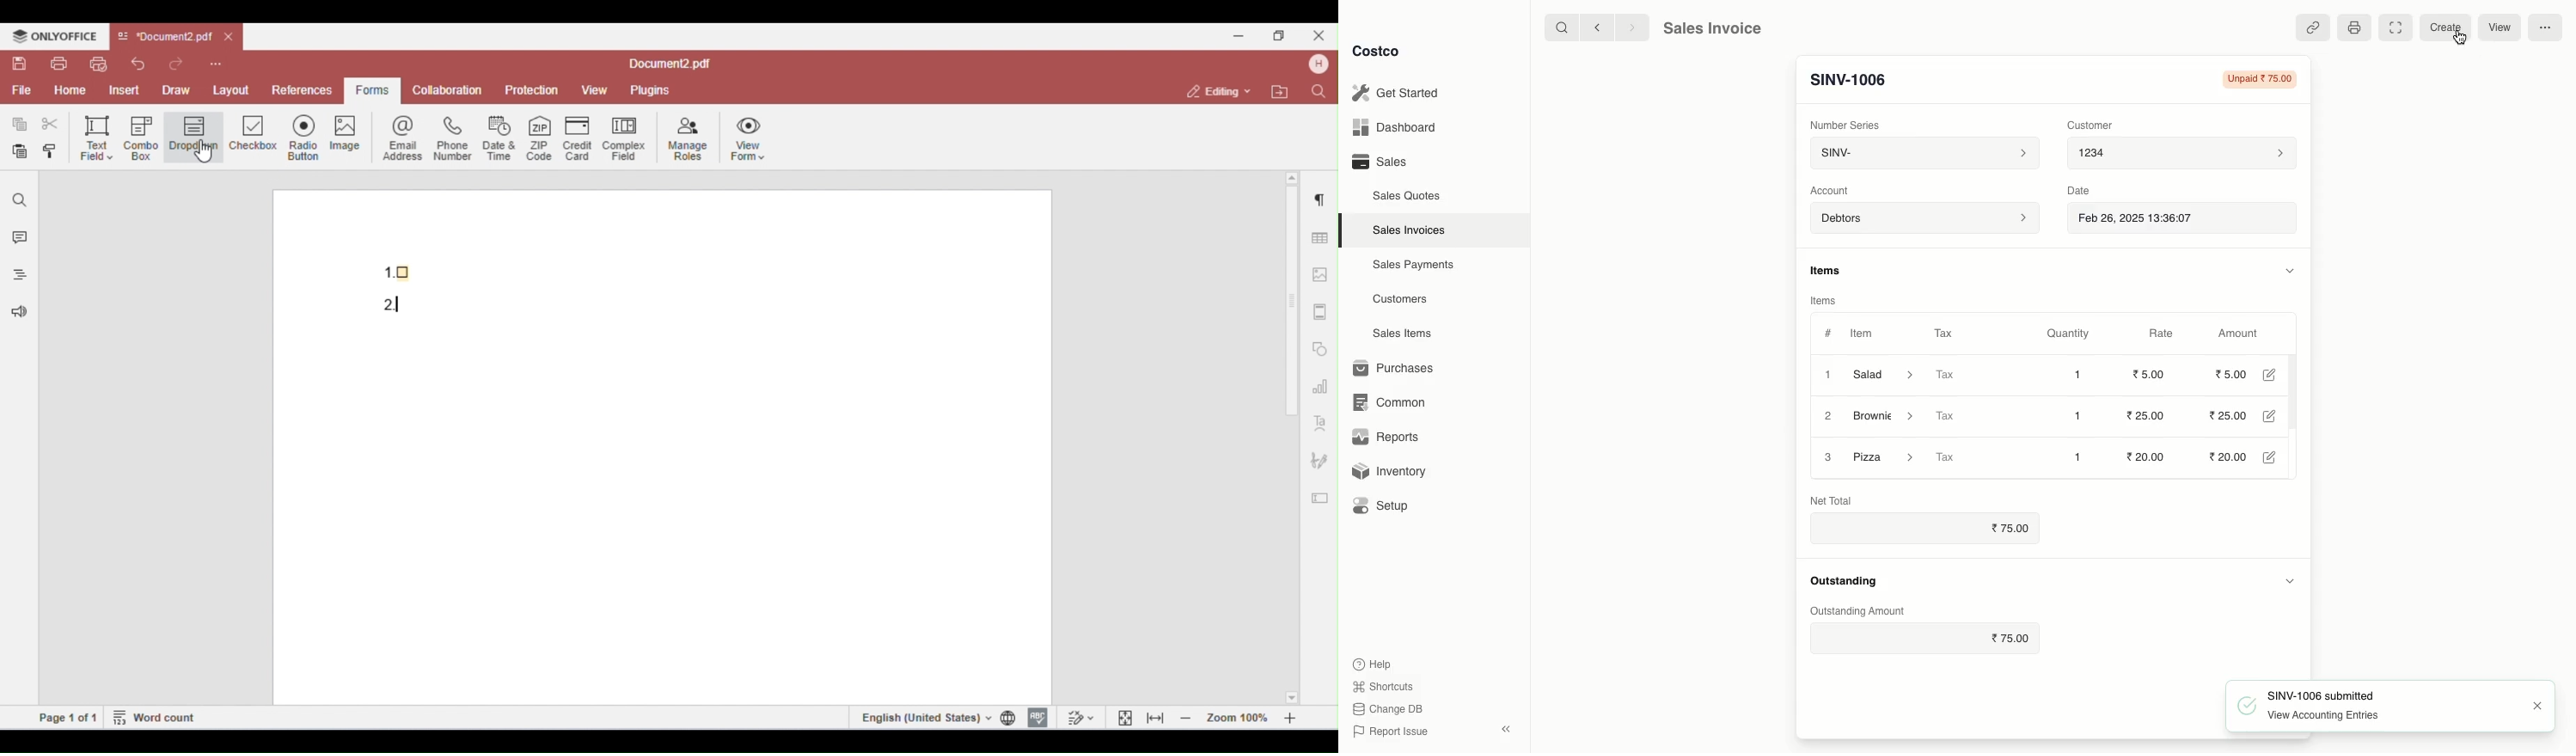 The width and height of the screenshot is (2576, 756). I want to click on Collapse, so click(1508, 730).